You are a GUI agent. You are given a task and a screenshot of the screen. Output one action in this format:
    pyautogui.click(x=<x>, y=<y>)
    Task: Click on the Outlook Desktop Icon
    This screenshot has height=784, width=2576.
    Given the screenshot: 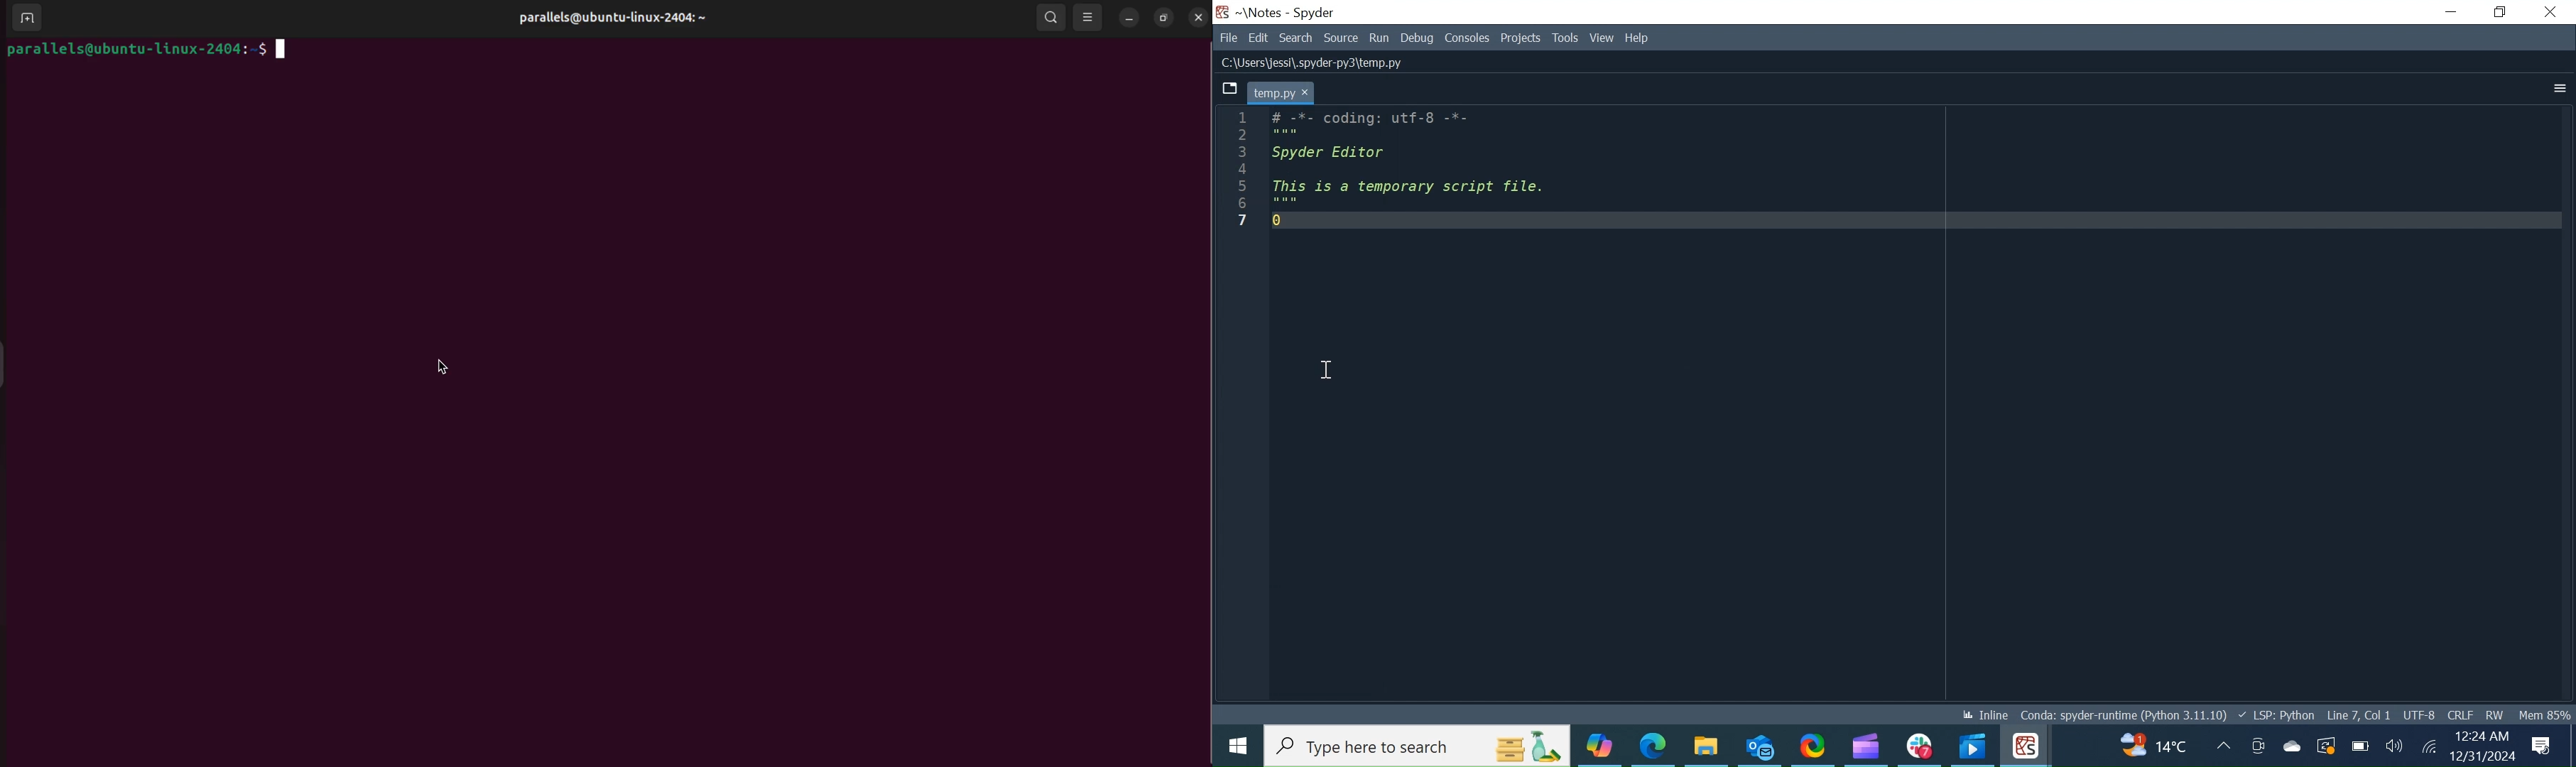 What is the action you would take?
    pyautogui.click(x=1761, y=744)
    